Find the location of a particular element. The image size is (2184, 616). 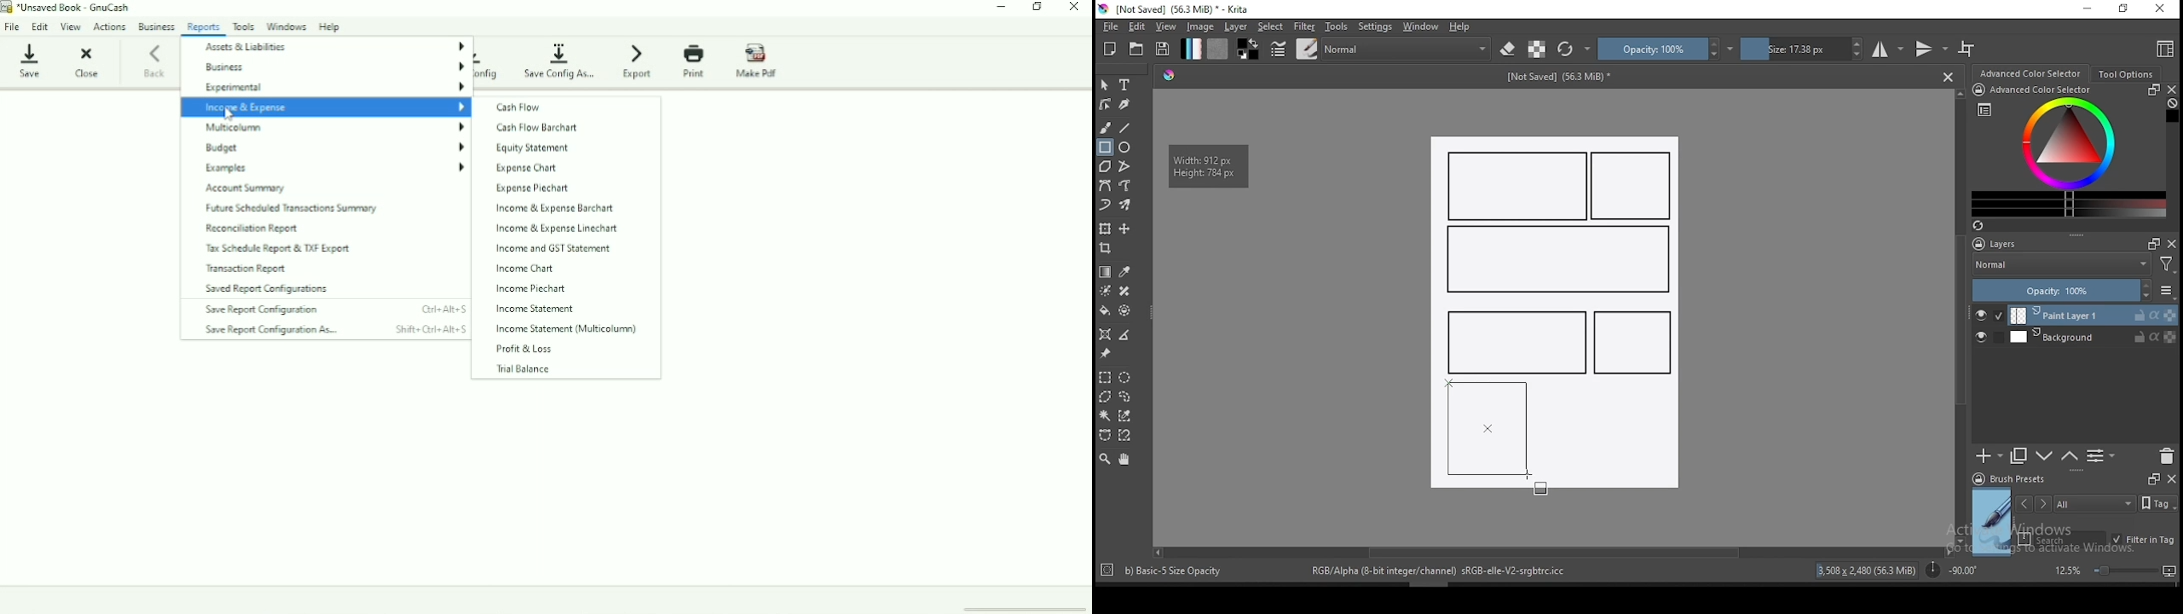

search is located at coordinates (2062, 539).